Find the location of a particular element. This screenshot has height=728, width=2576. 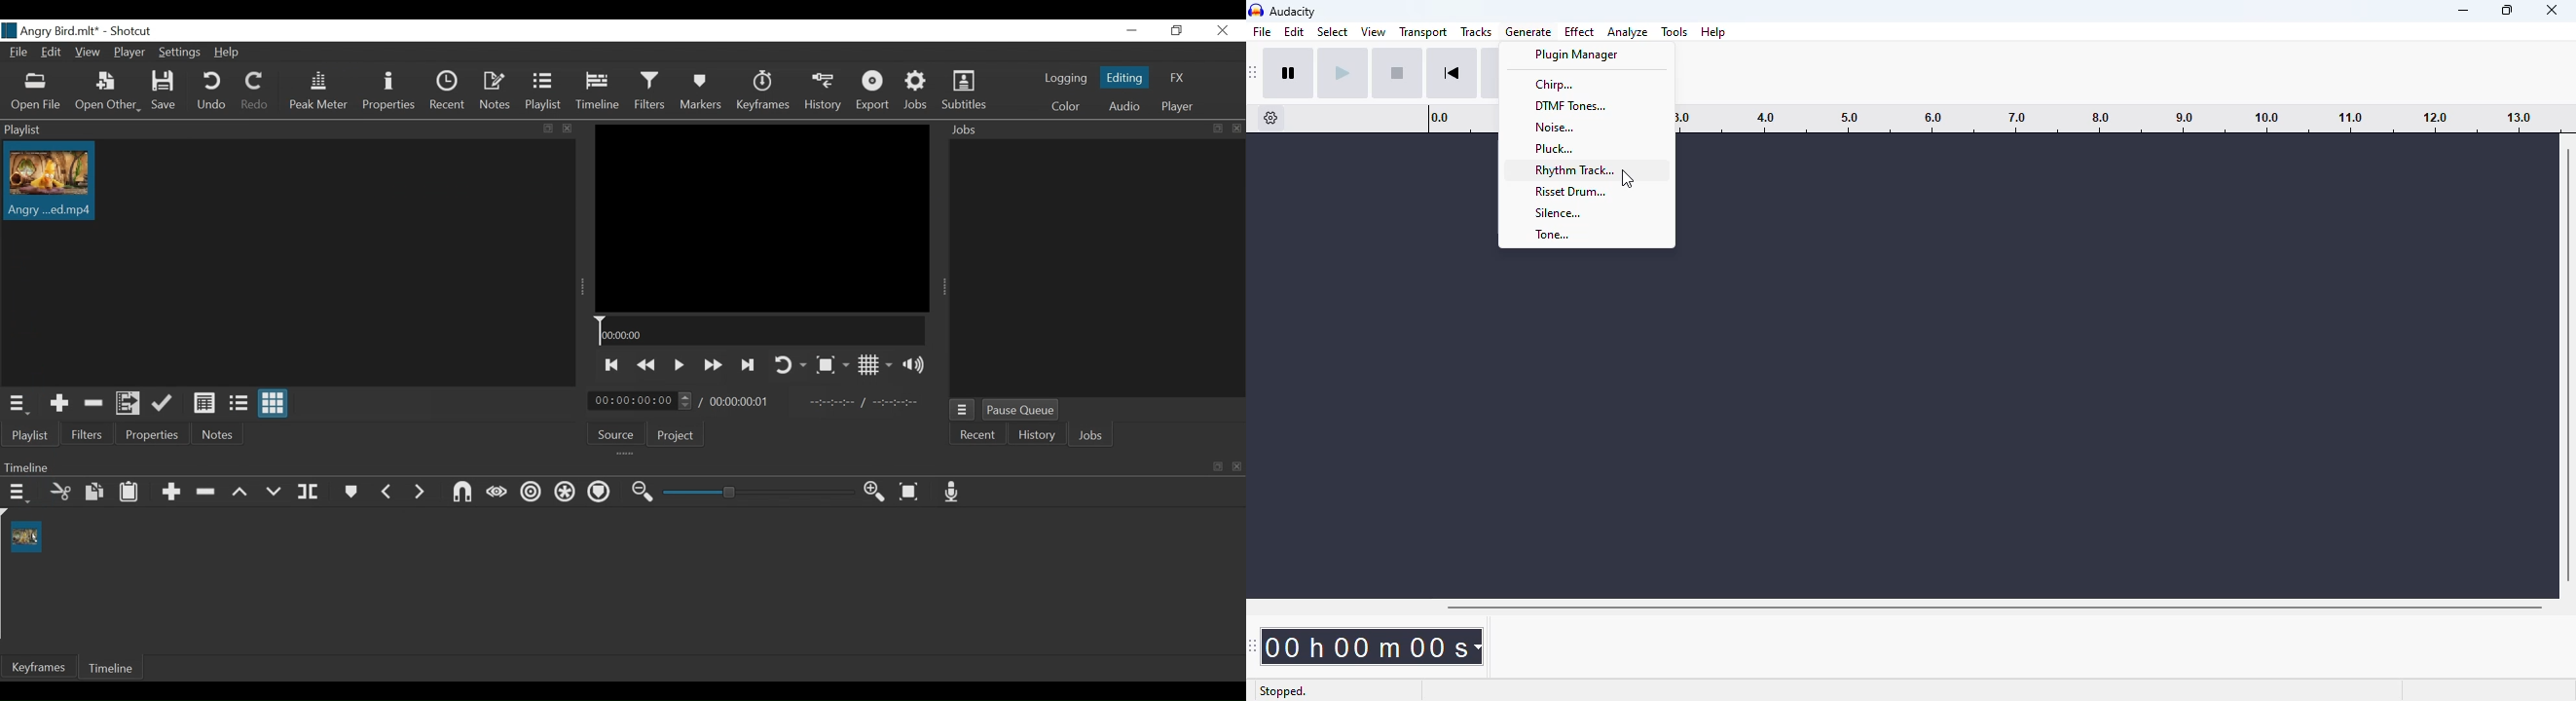

Editing is located at coordinates (1123, 76).